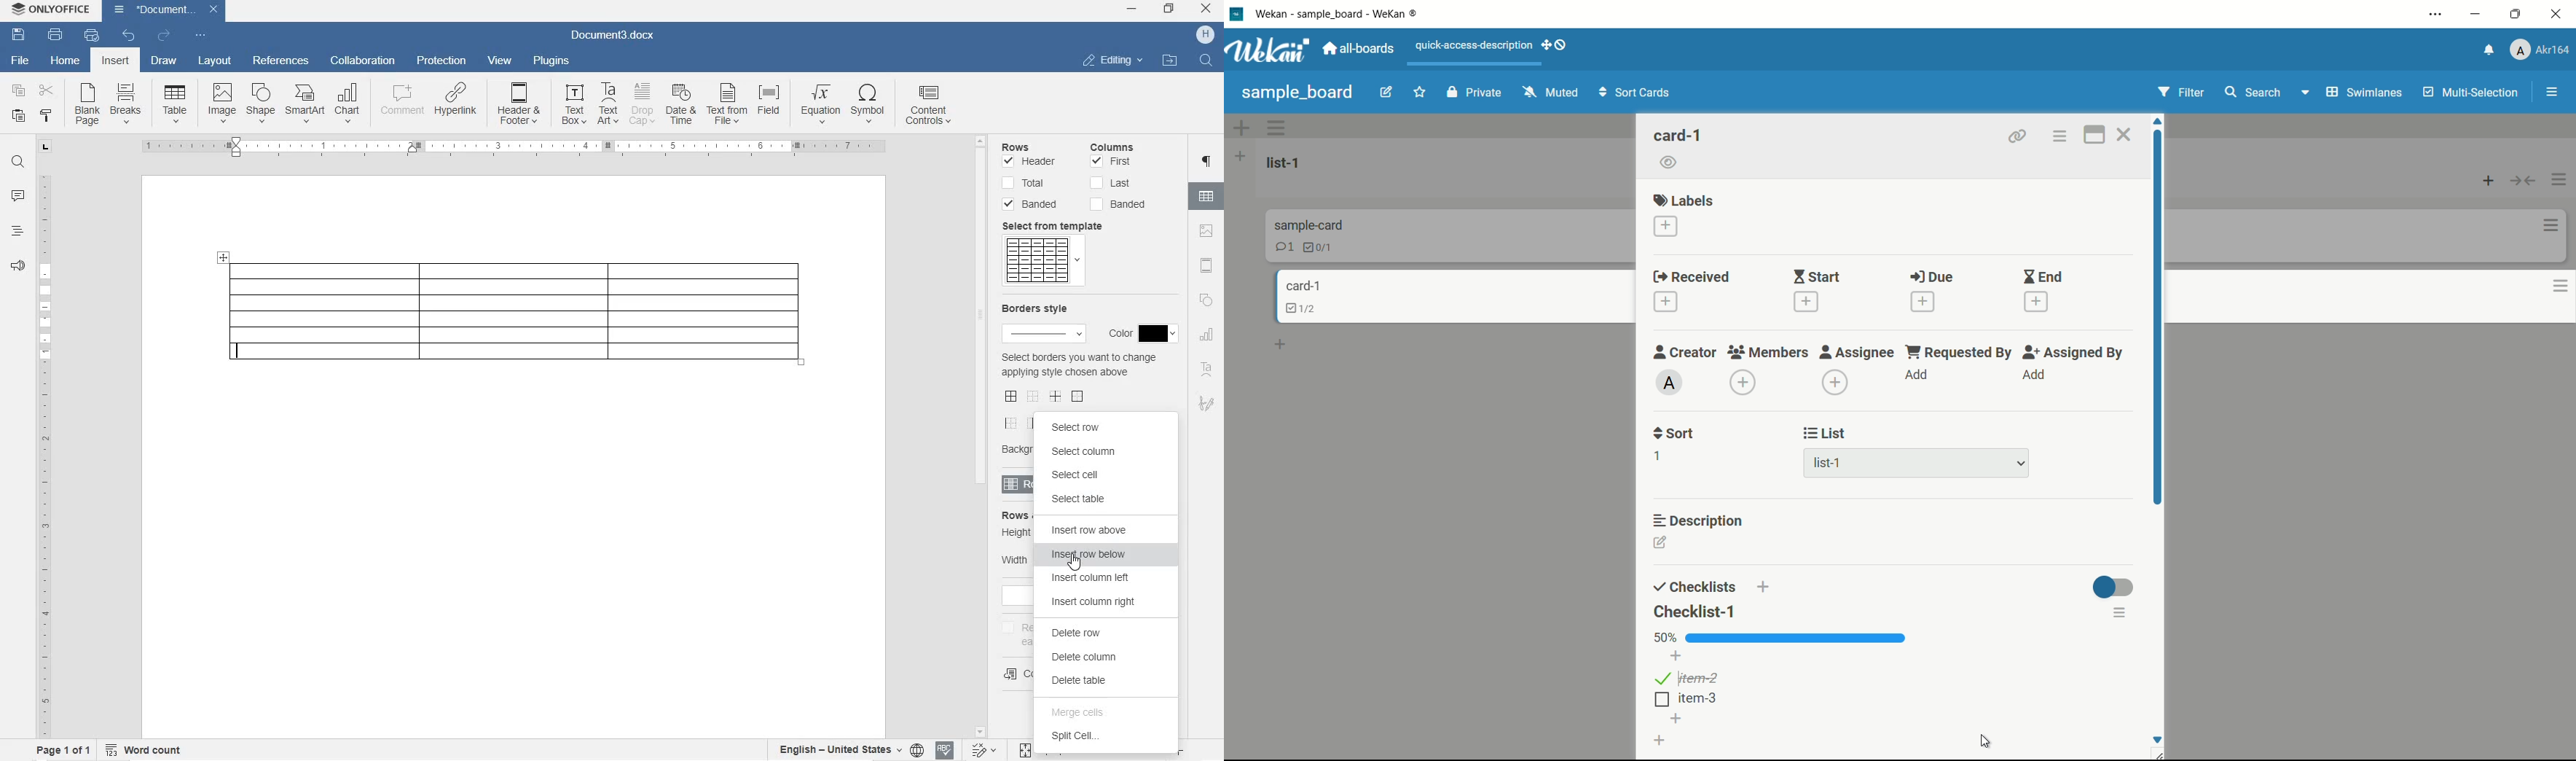 This screenshot has height=784, width=2576. I want to click on Document3.docx, so click(610, 38).